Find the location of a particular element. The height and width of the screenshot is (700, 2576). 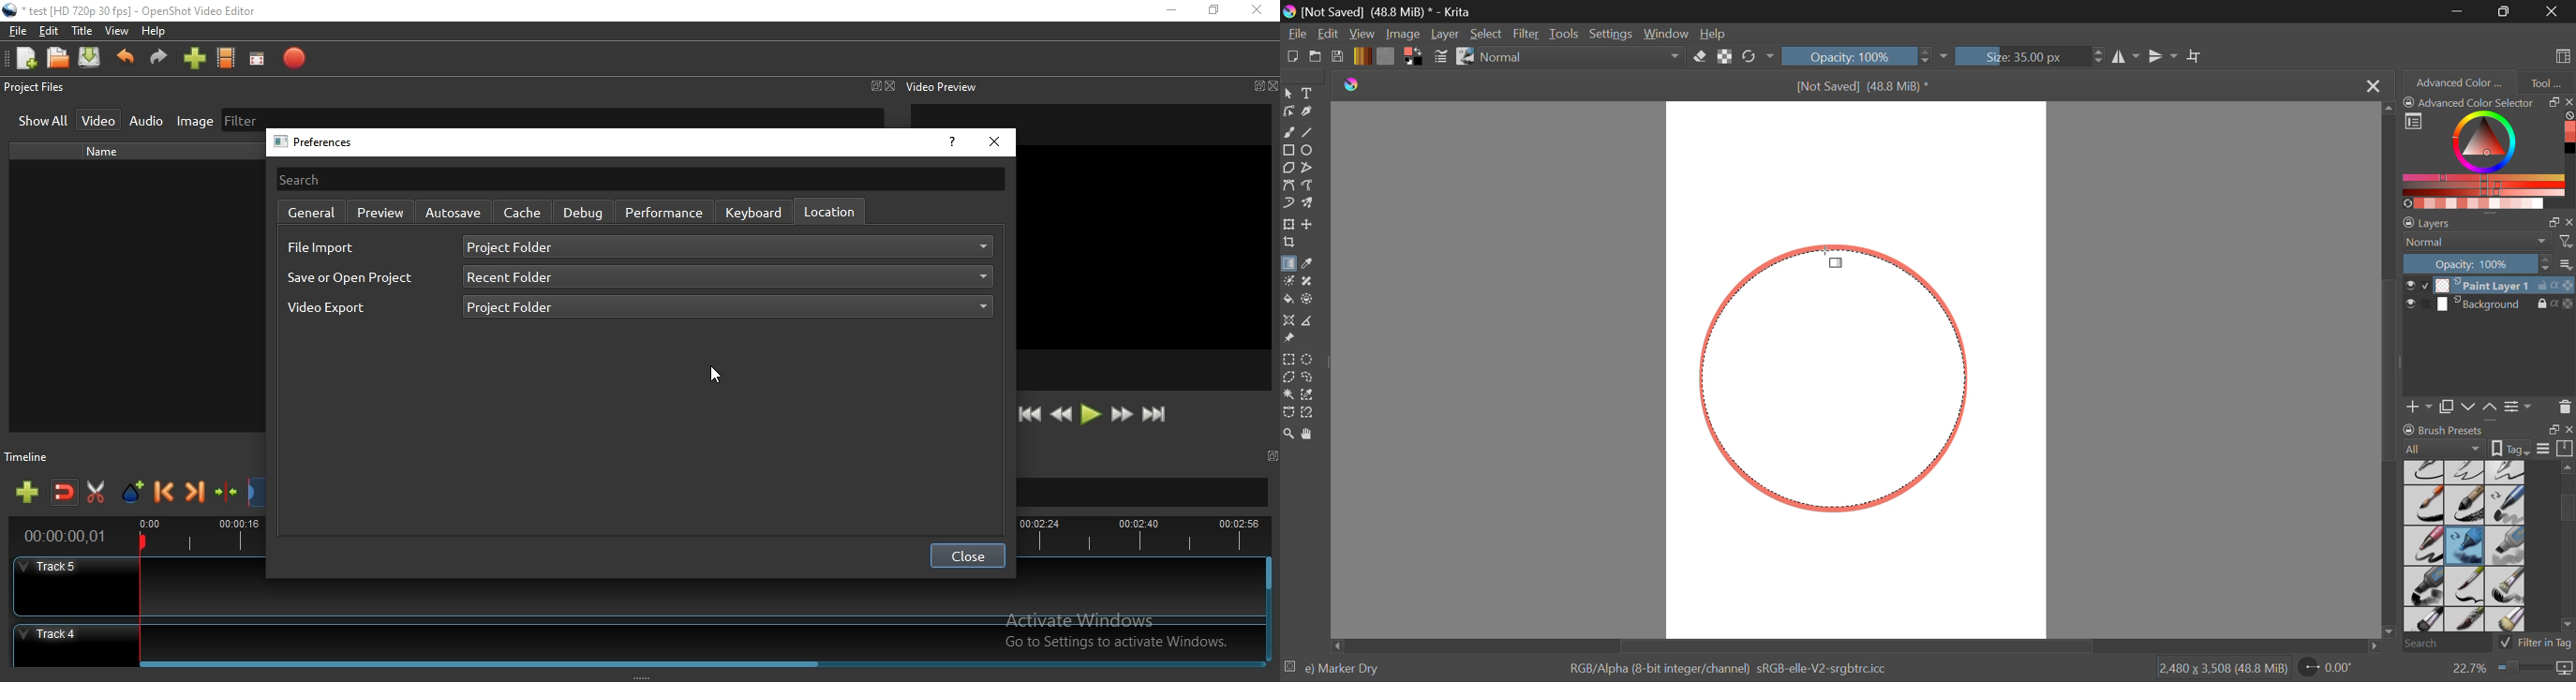

Help is located at coordinates (157, 33).